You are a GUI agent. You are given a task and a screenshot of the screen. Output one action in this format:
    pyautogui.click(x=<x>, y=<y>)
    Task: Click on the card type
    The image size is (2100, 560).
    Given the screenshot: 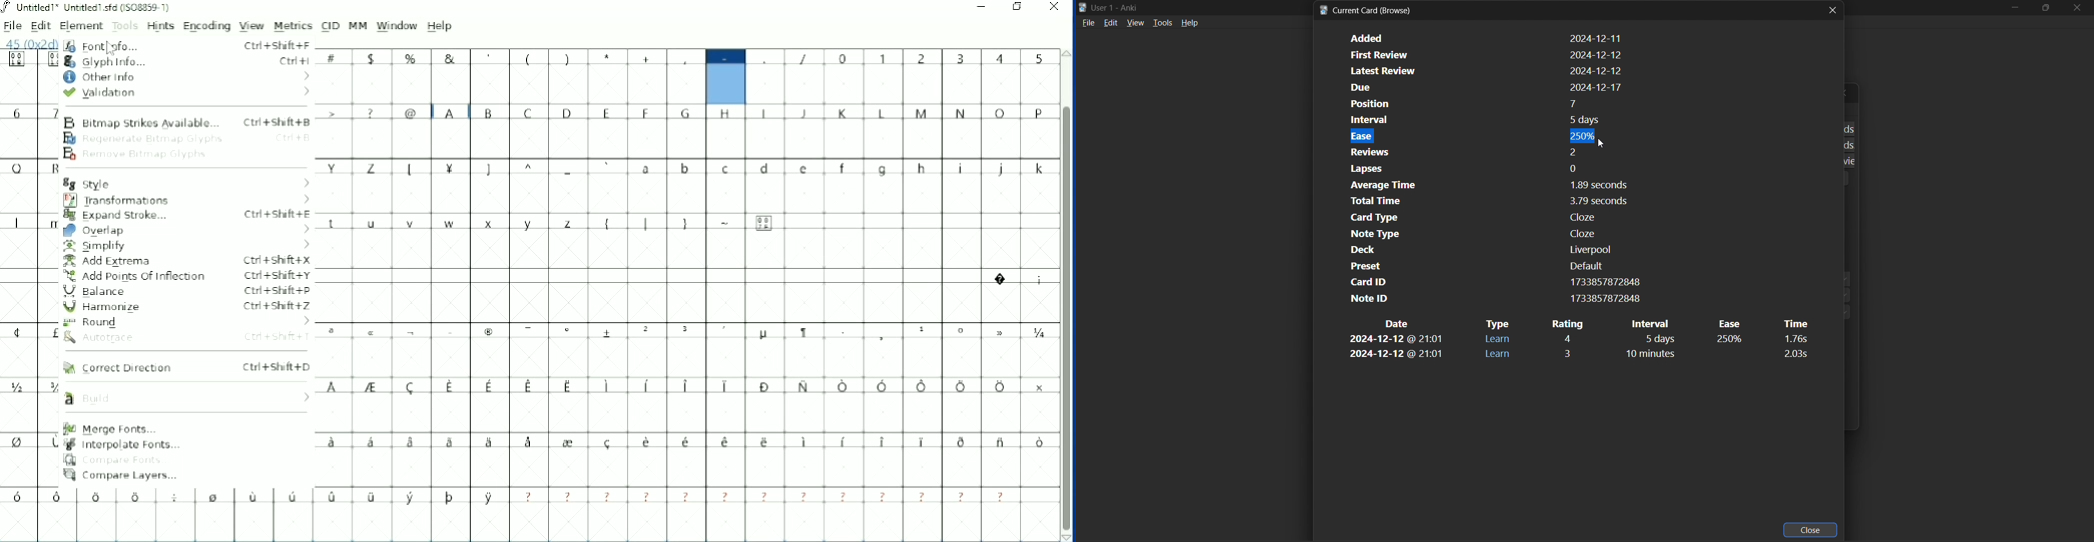 What is the action you would take?
    pyautogui.click(x=1482, y=217)
    